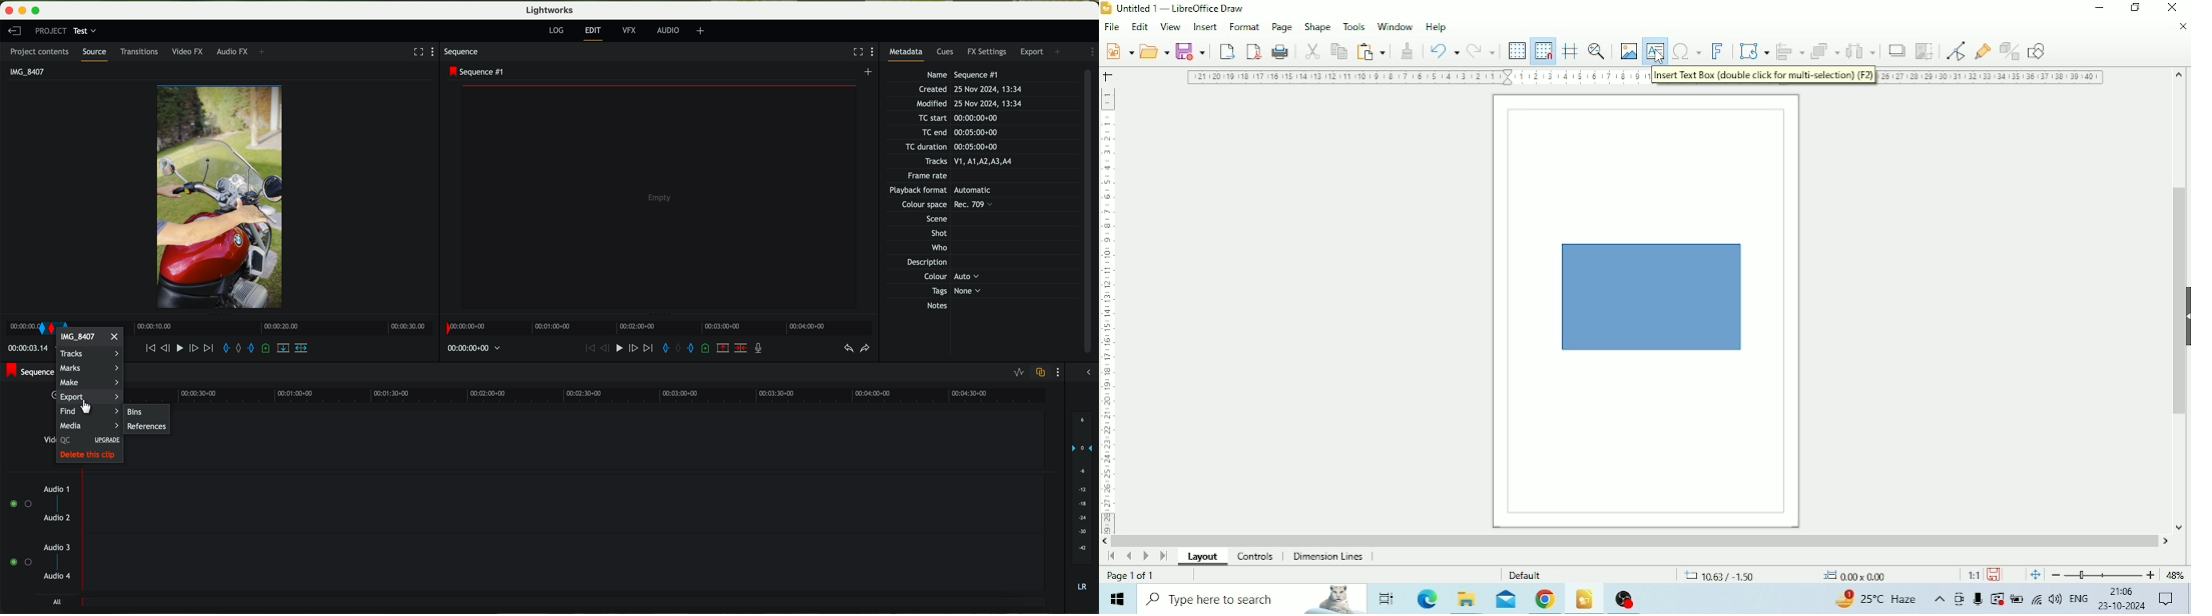 Image resolution: width=2212 pixels, height=616 pixels. Describe the element at coordinates (1191, 52) in the screenshot. I see `Save` at that location.